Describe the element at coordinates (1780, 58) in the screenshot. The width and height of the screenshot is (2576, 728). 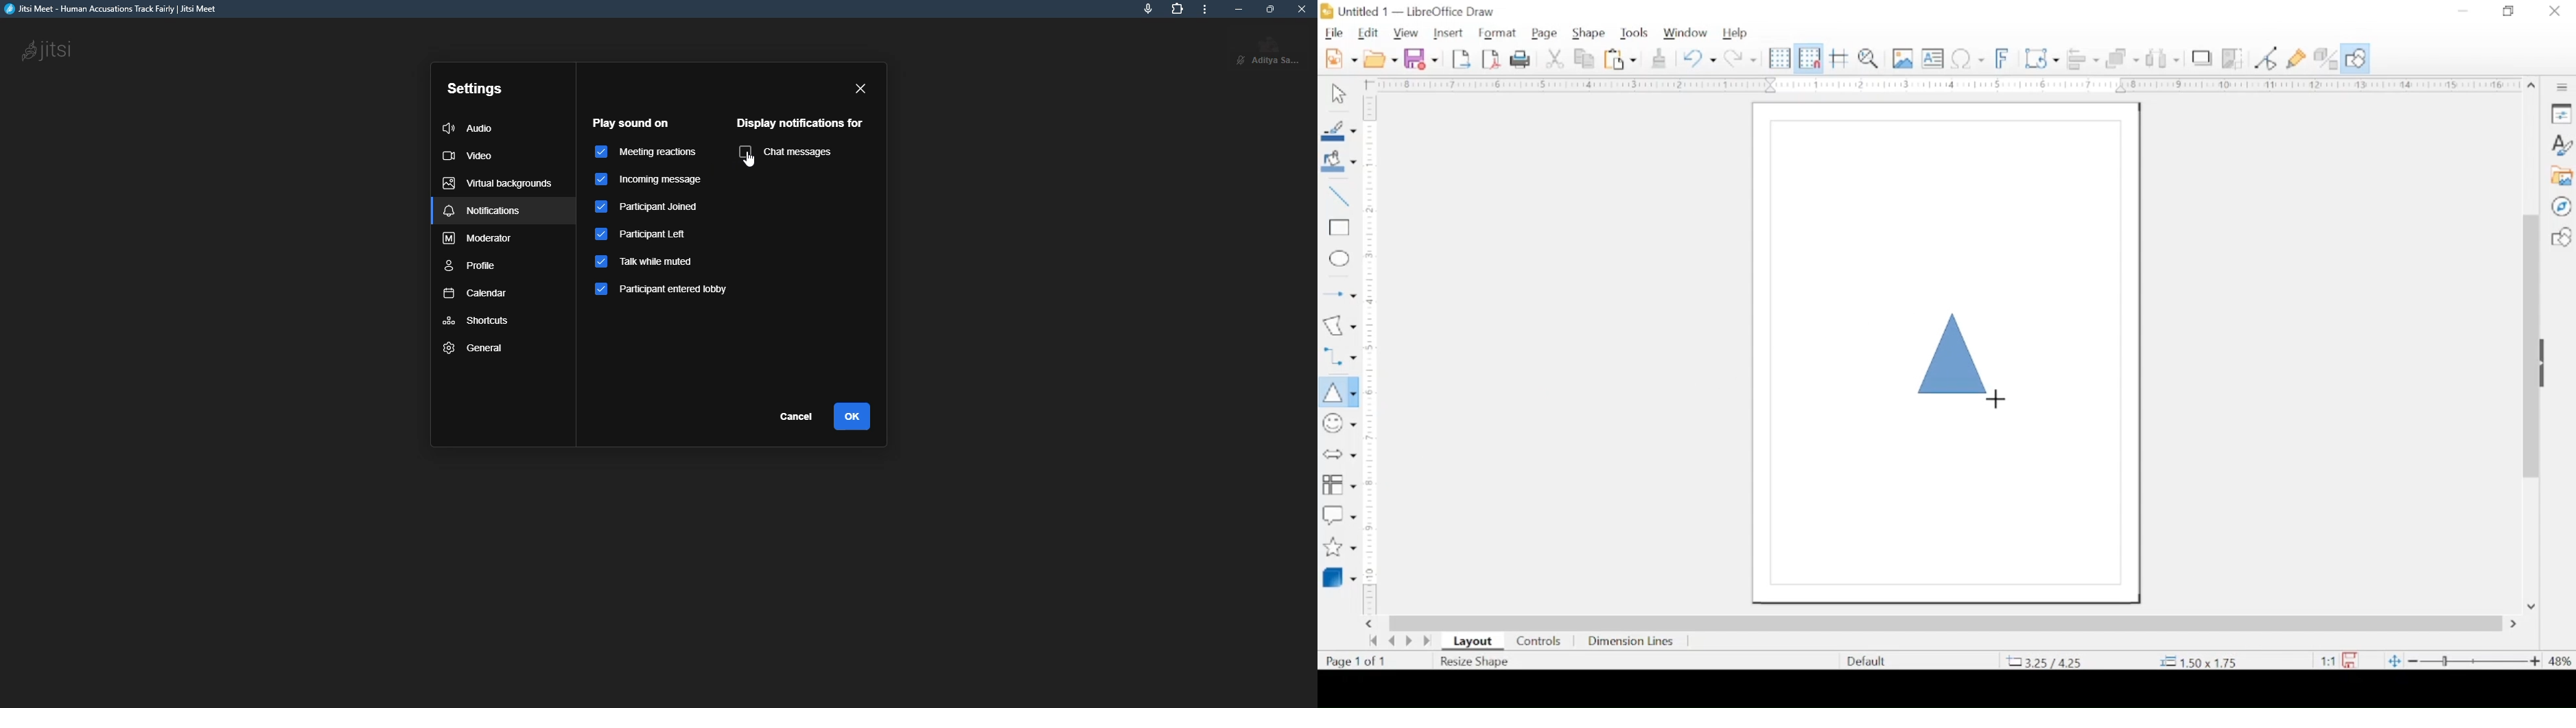
I see `display grid` at that location.